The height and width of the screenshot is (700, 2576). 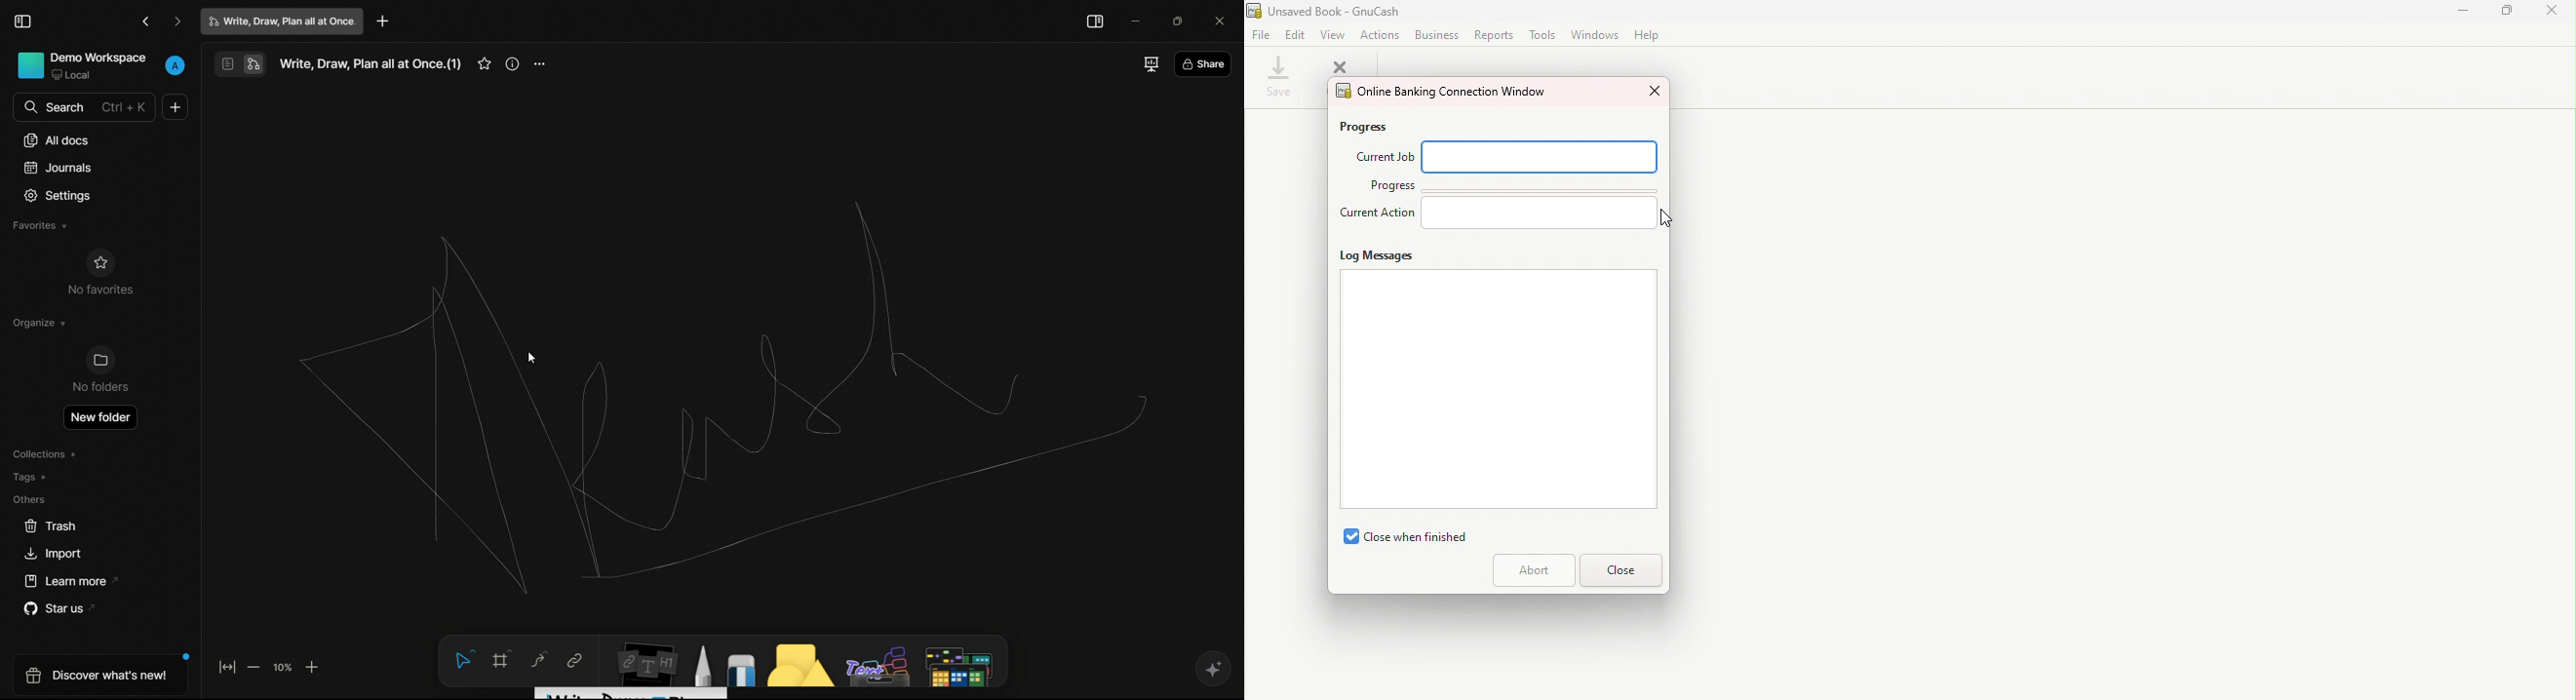 What do you see at coordinates (1332, 34) in the screenshot?
I see `view` at bounding box center [1332, 34].